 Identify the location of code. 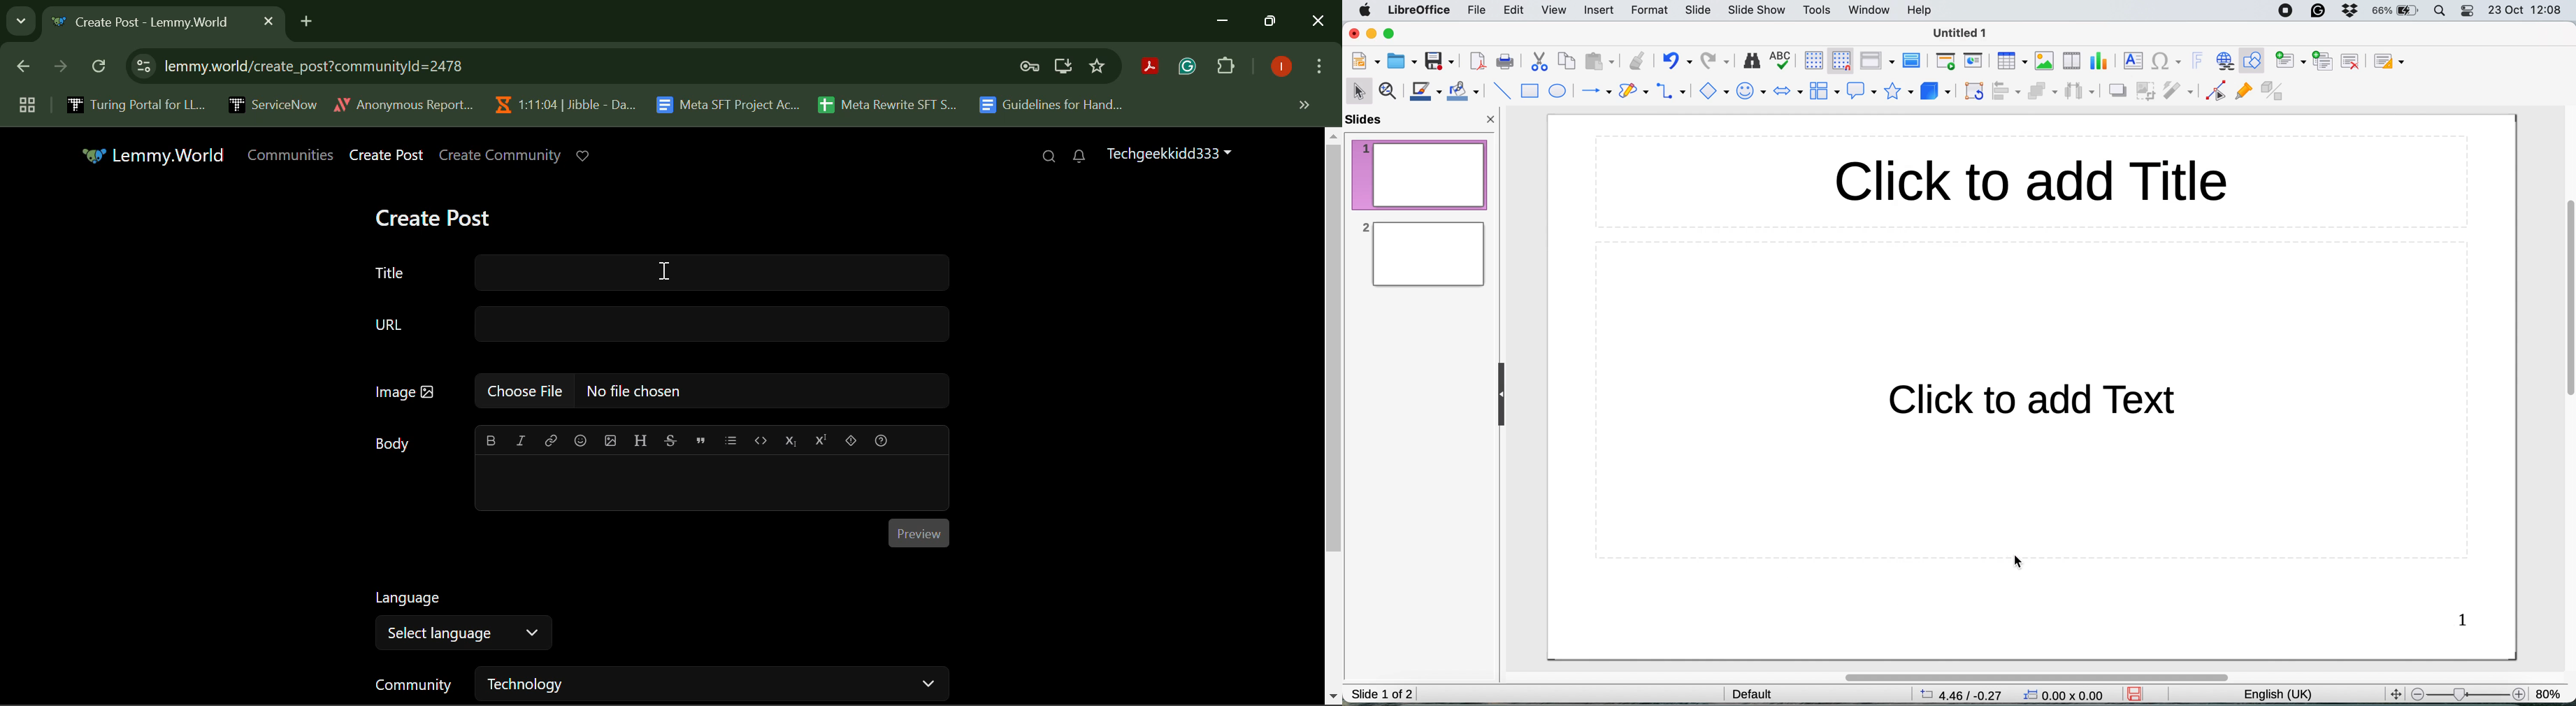
(759, 439).